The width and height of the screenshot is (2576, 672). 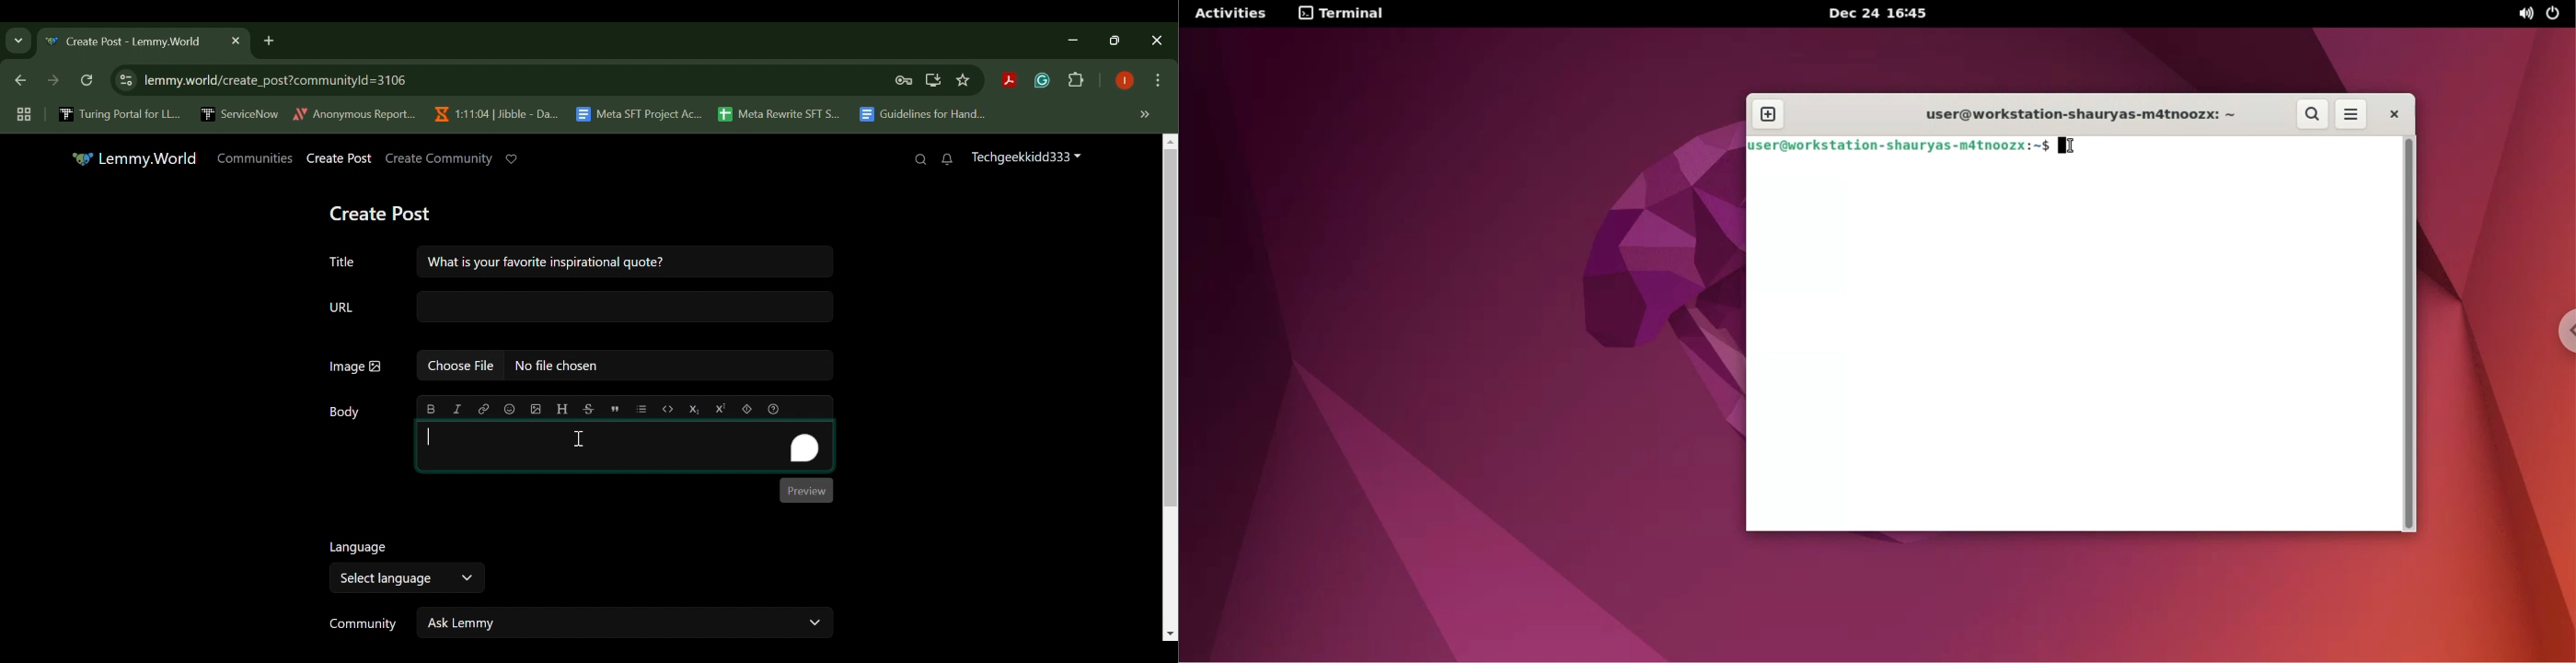 I want to click on Acrobat Extension, so click(x=1009, y=81).